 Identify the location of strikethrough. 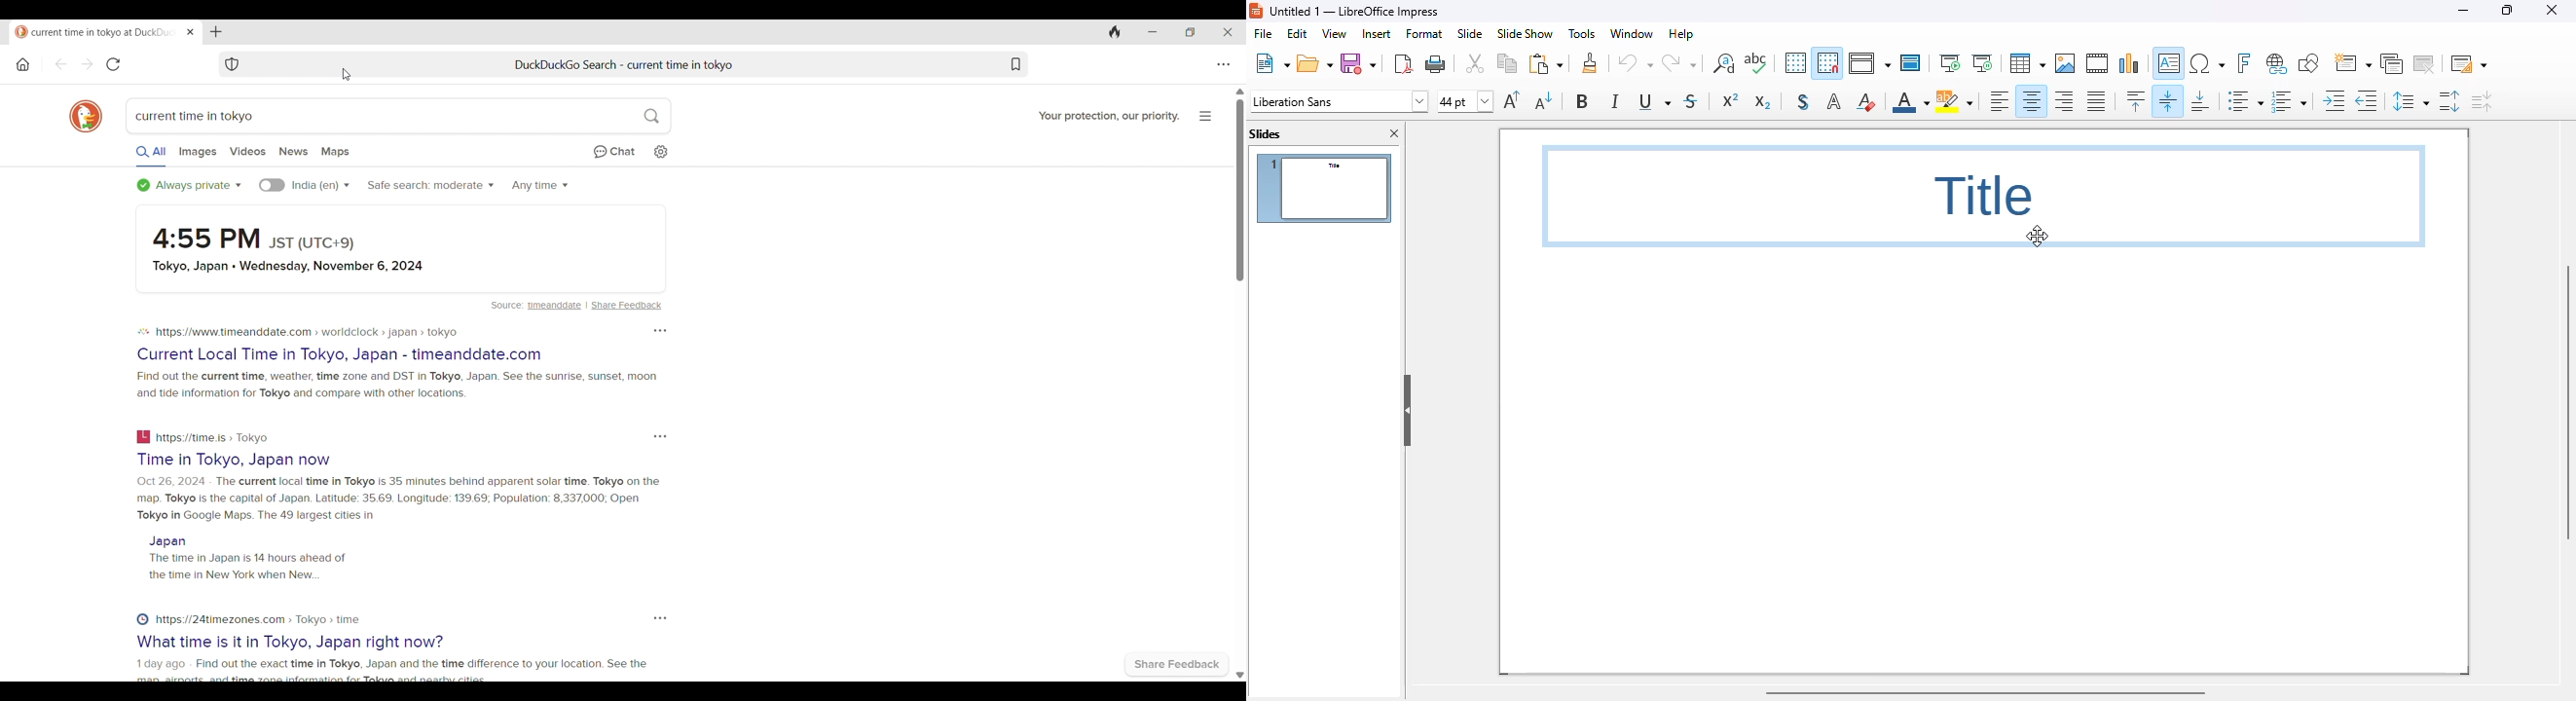
(1692, 100).